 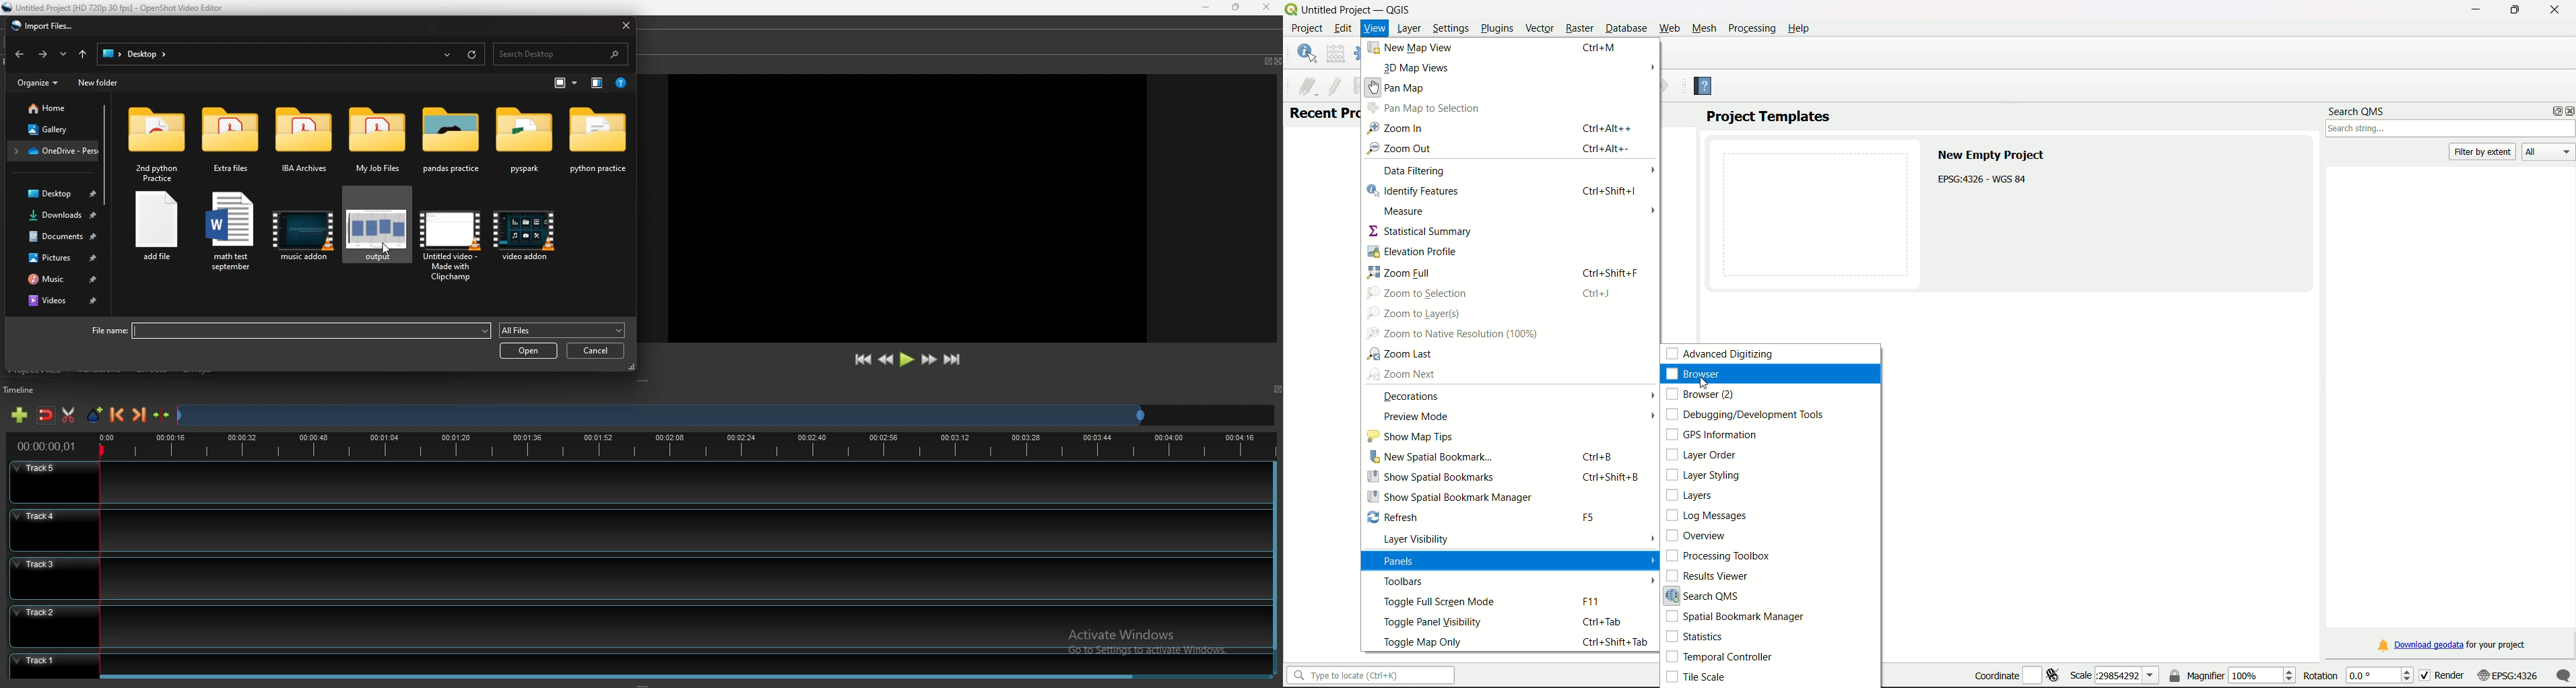 I want to click on file, so click(x=287, y=331).